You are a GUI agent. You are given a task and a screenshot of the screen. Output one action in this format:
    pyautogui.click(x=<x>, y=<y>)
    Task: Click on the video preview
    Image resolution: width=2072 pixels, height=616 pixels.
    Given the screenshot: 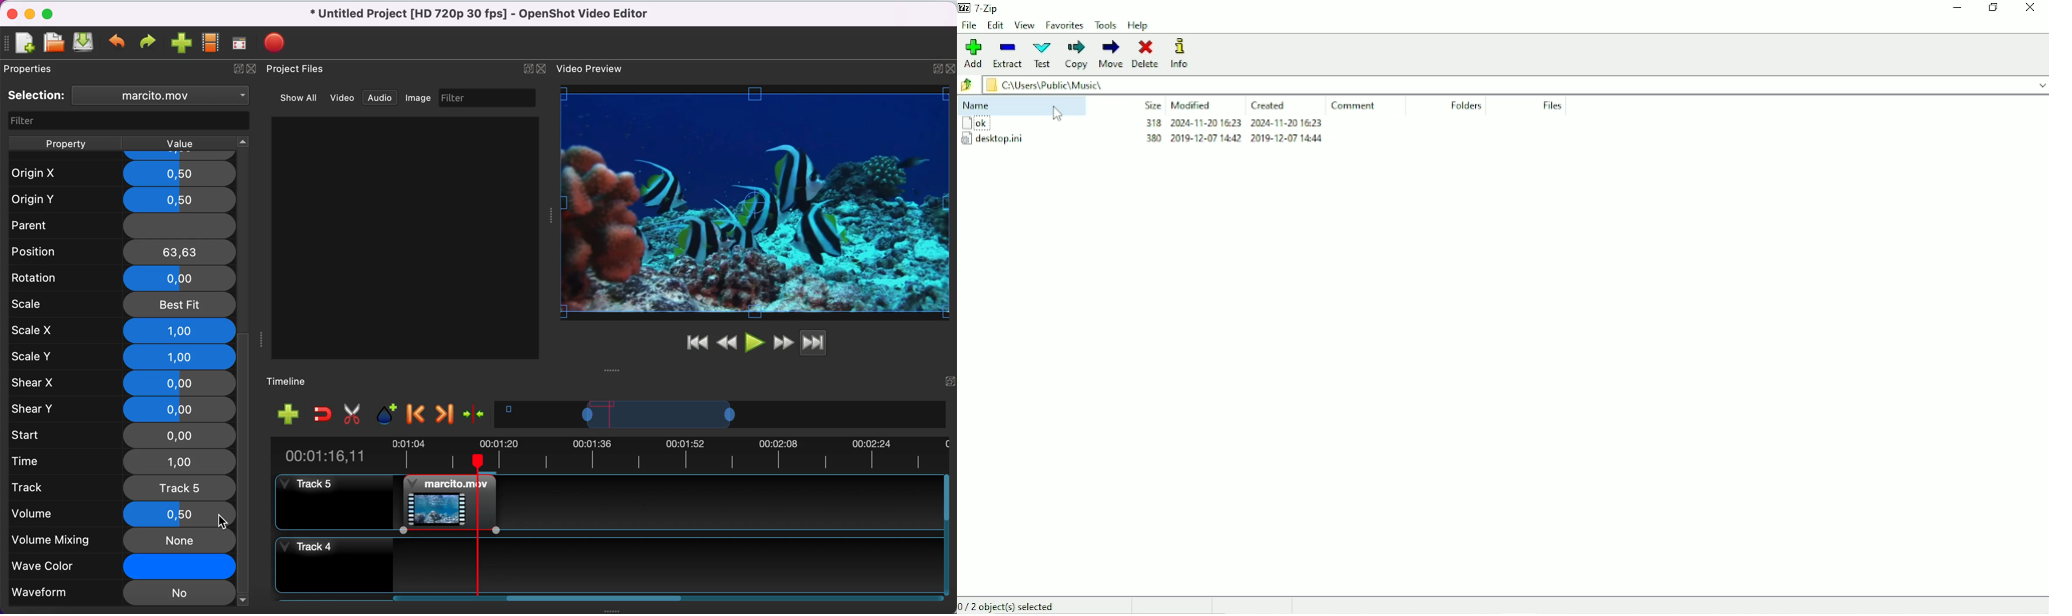 What is the action you would take?
    pyautogui.click(x=755, y=203)
    